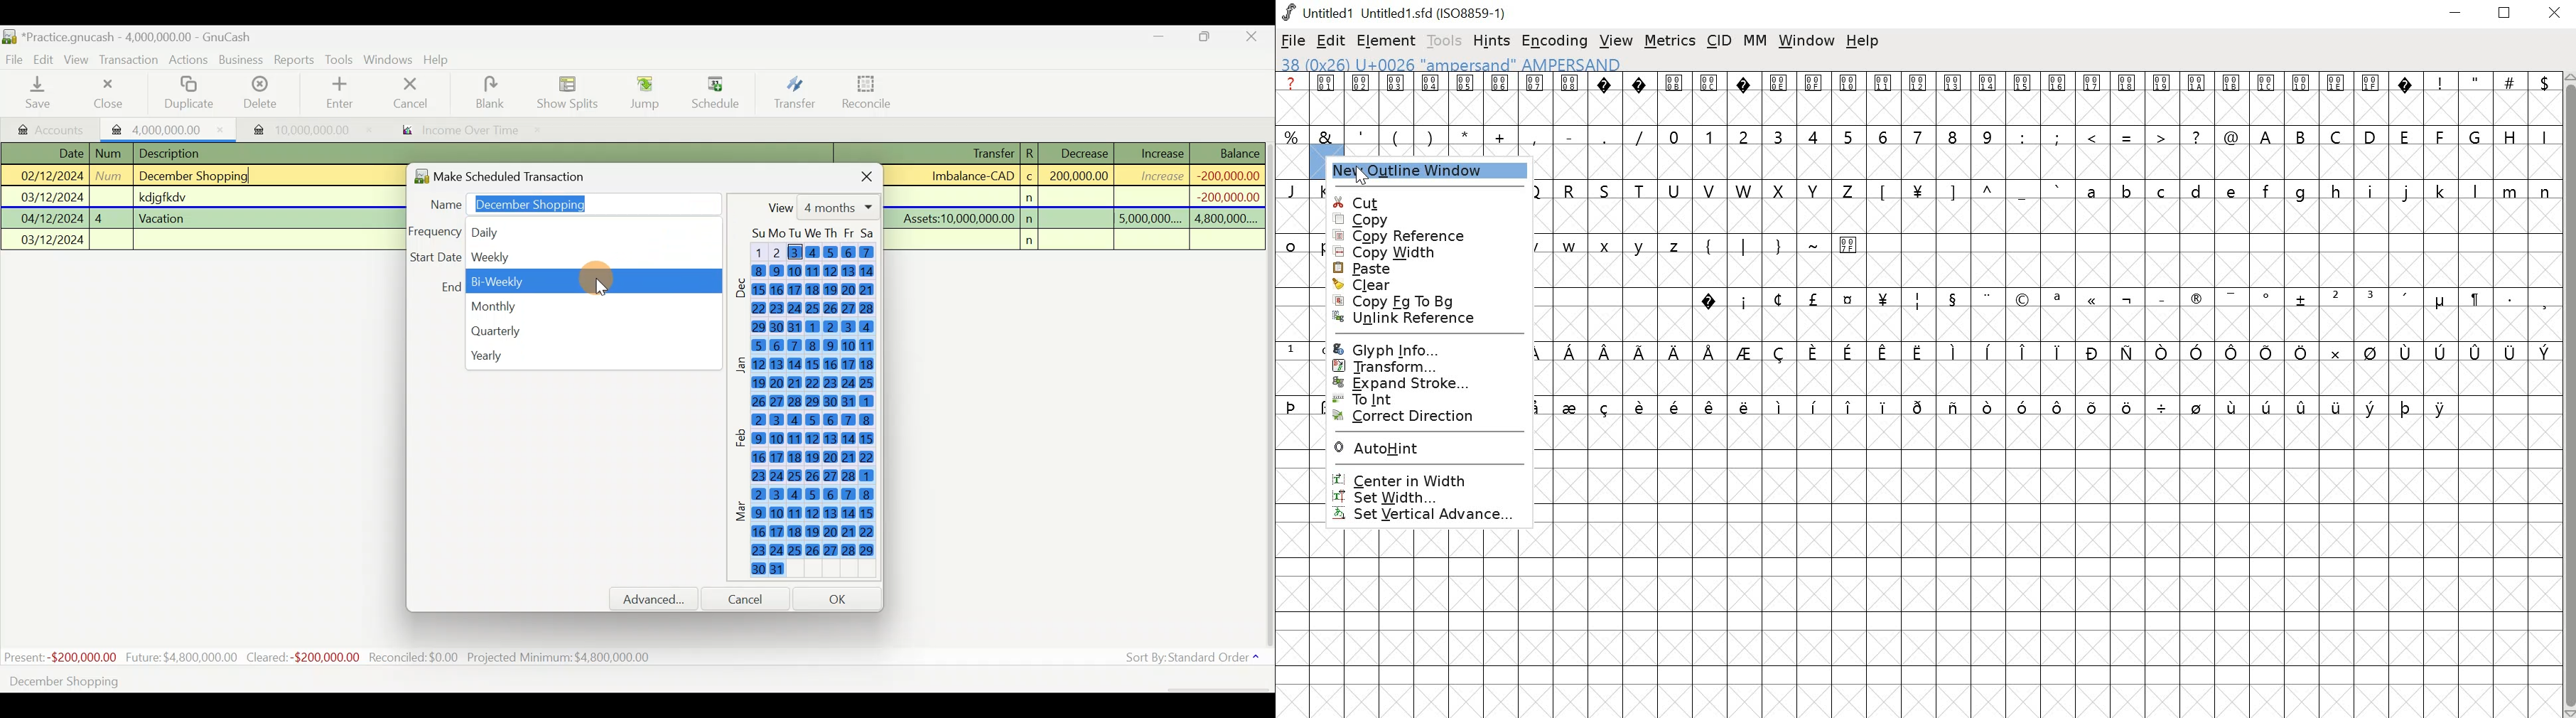 The width and height of the screenshot is (2576, 728). I want to click on 0005, so click(1465, 99).